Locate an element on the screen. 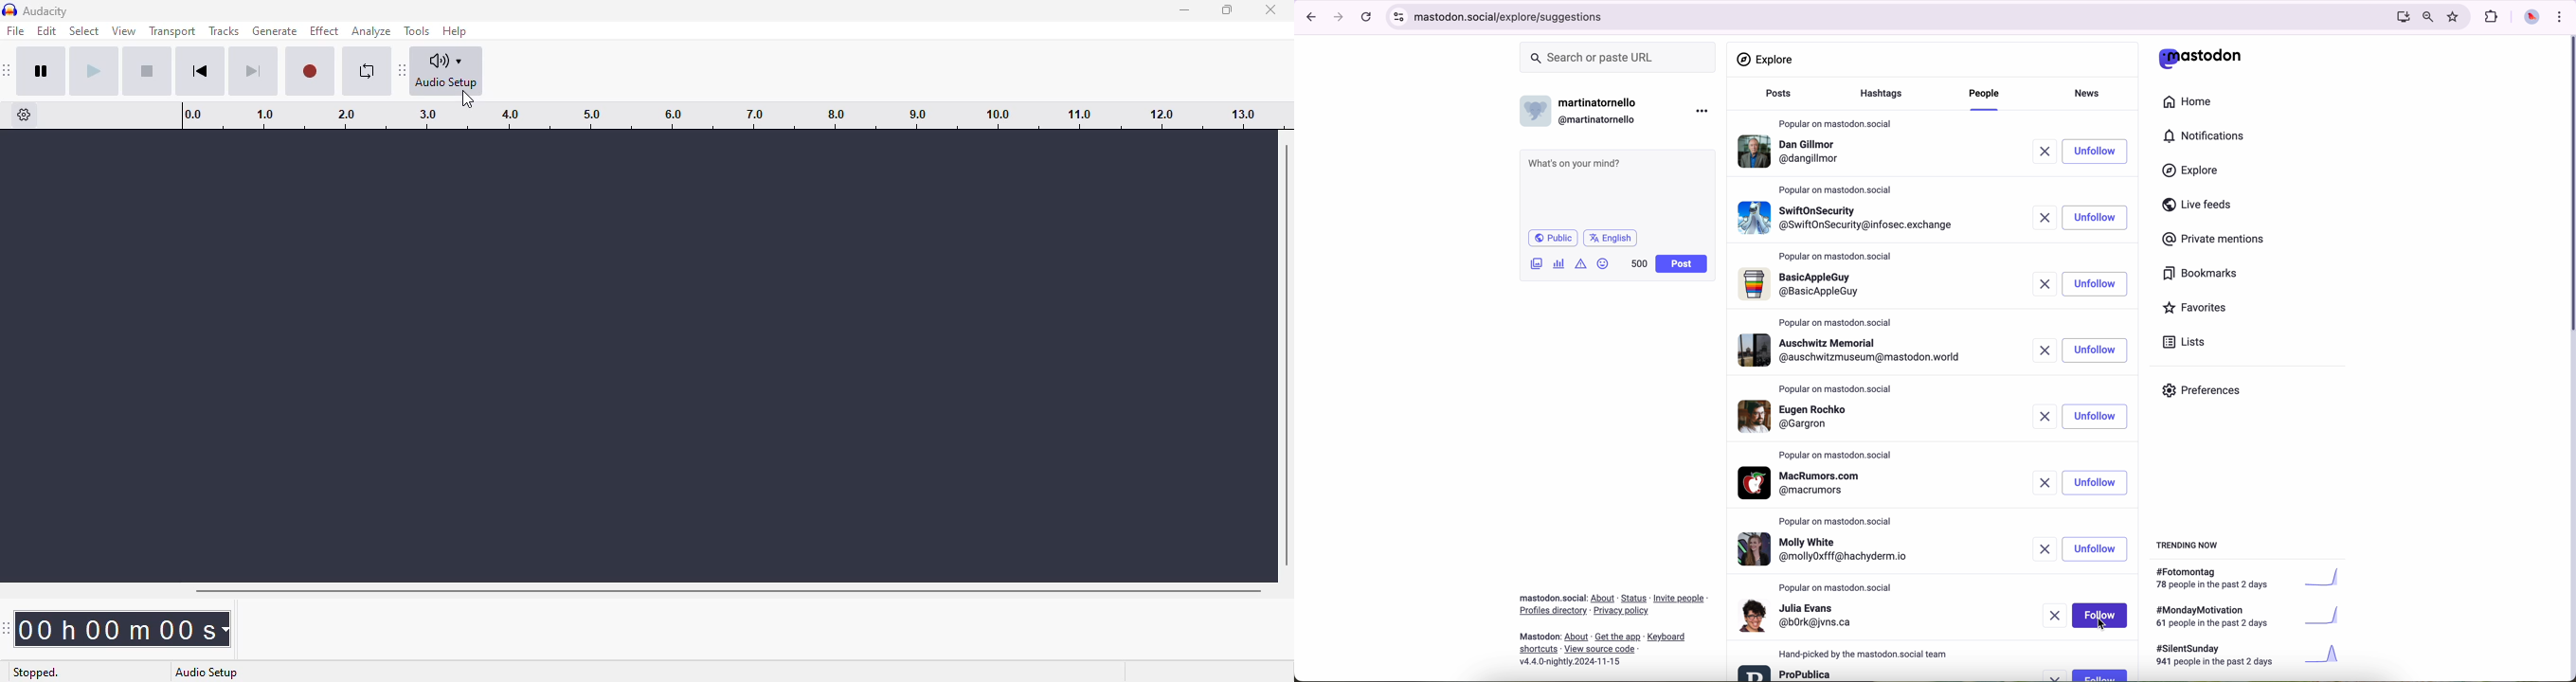 The height and width of the screenshot is (700, 2576). record is located at coordinates (310, 72).